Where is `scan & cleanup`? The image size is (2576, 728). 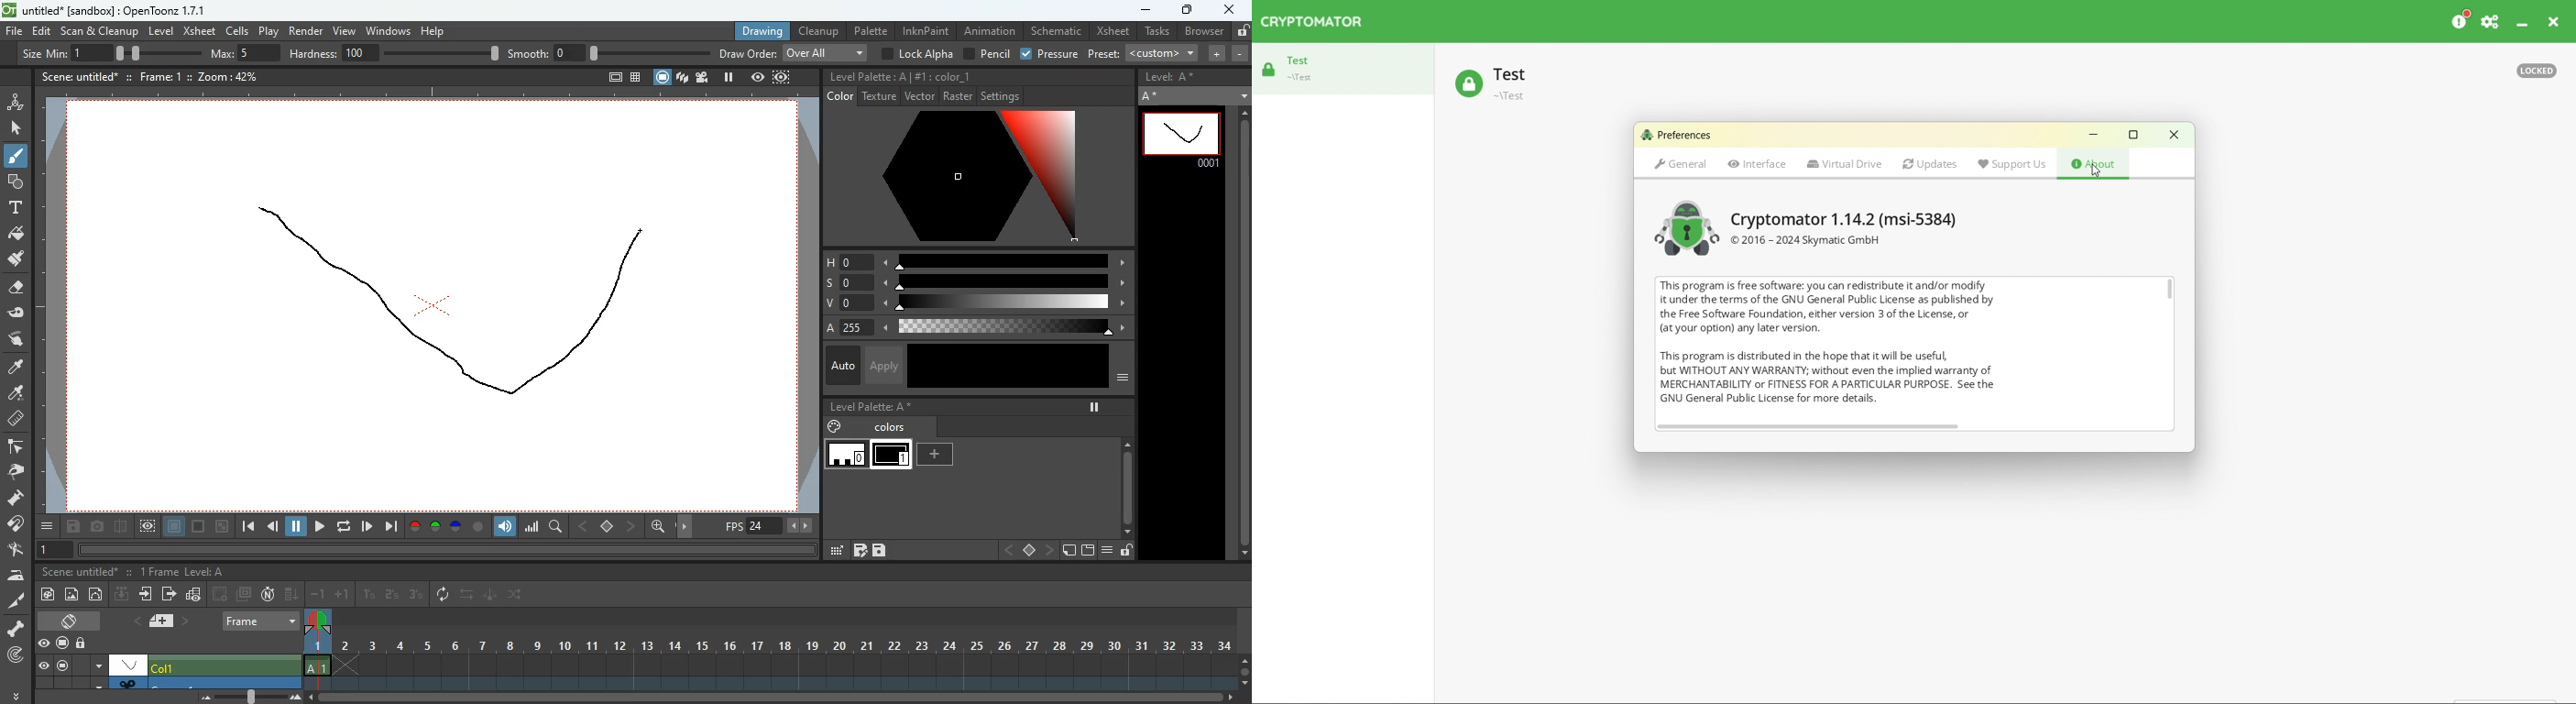 scan & cleanup is located at coordinates (100, 32).